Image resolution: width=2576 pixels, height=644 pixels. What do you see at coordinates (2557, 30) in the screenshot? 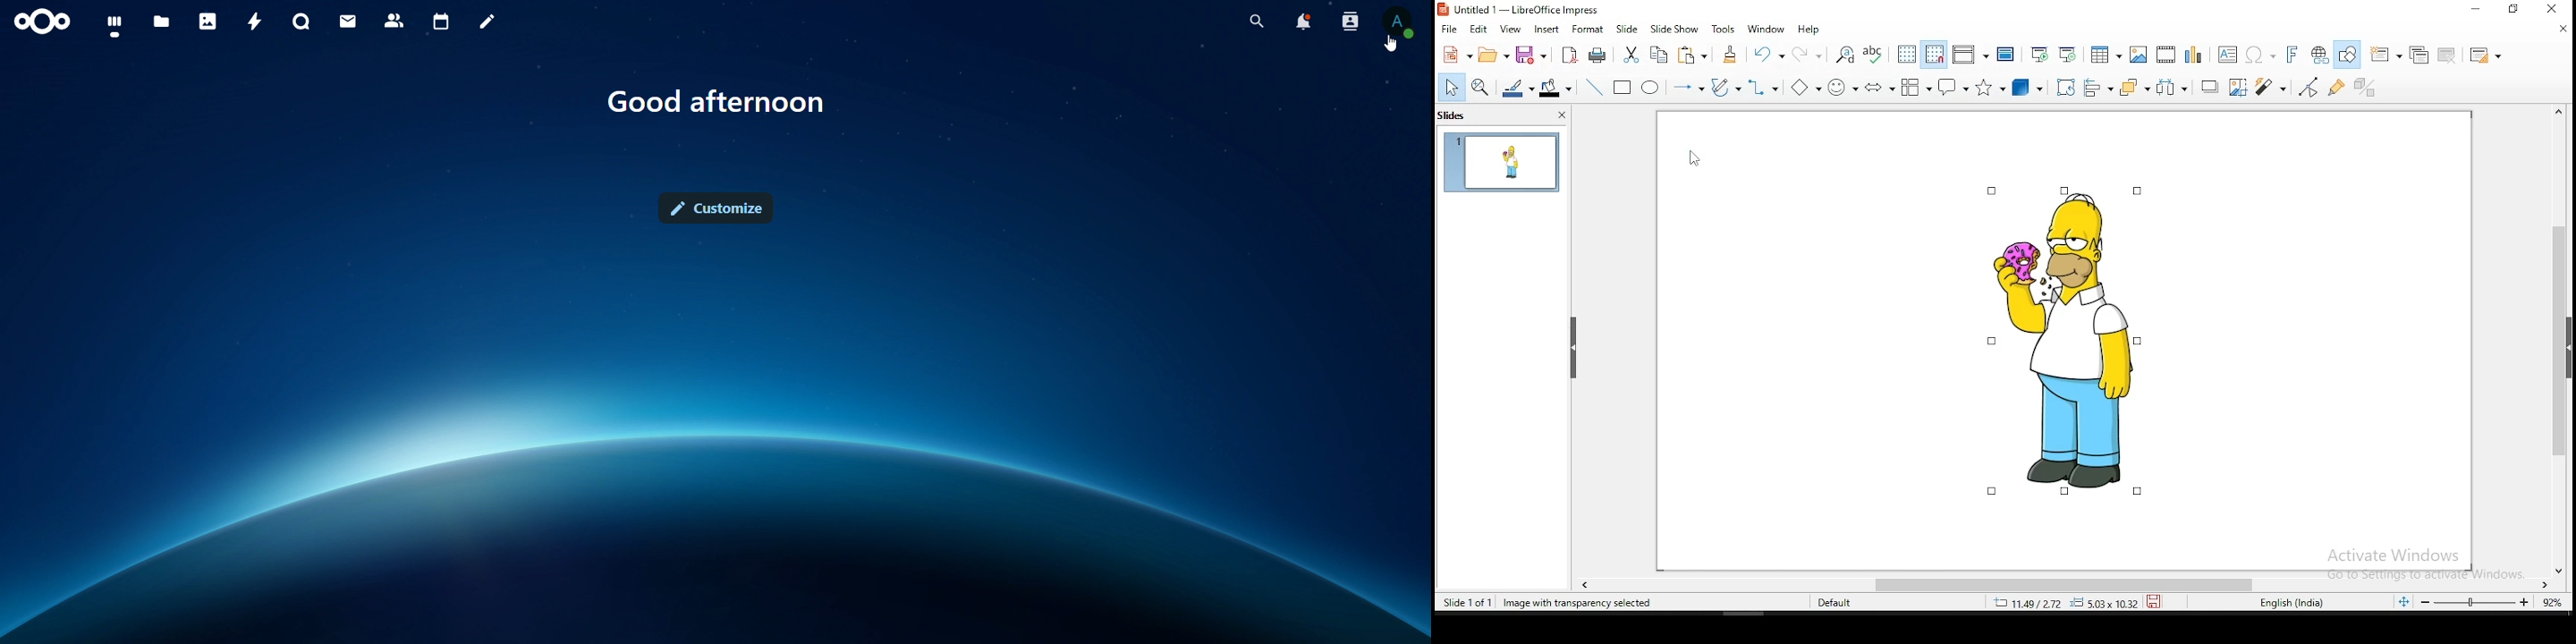
I see `close` at bounding box center [2557, 30].